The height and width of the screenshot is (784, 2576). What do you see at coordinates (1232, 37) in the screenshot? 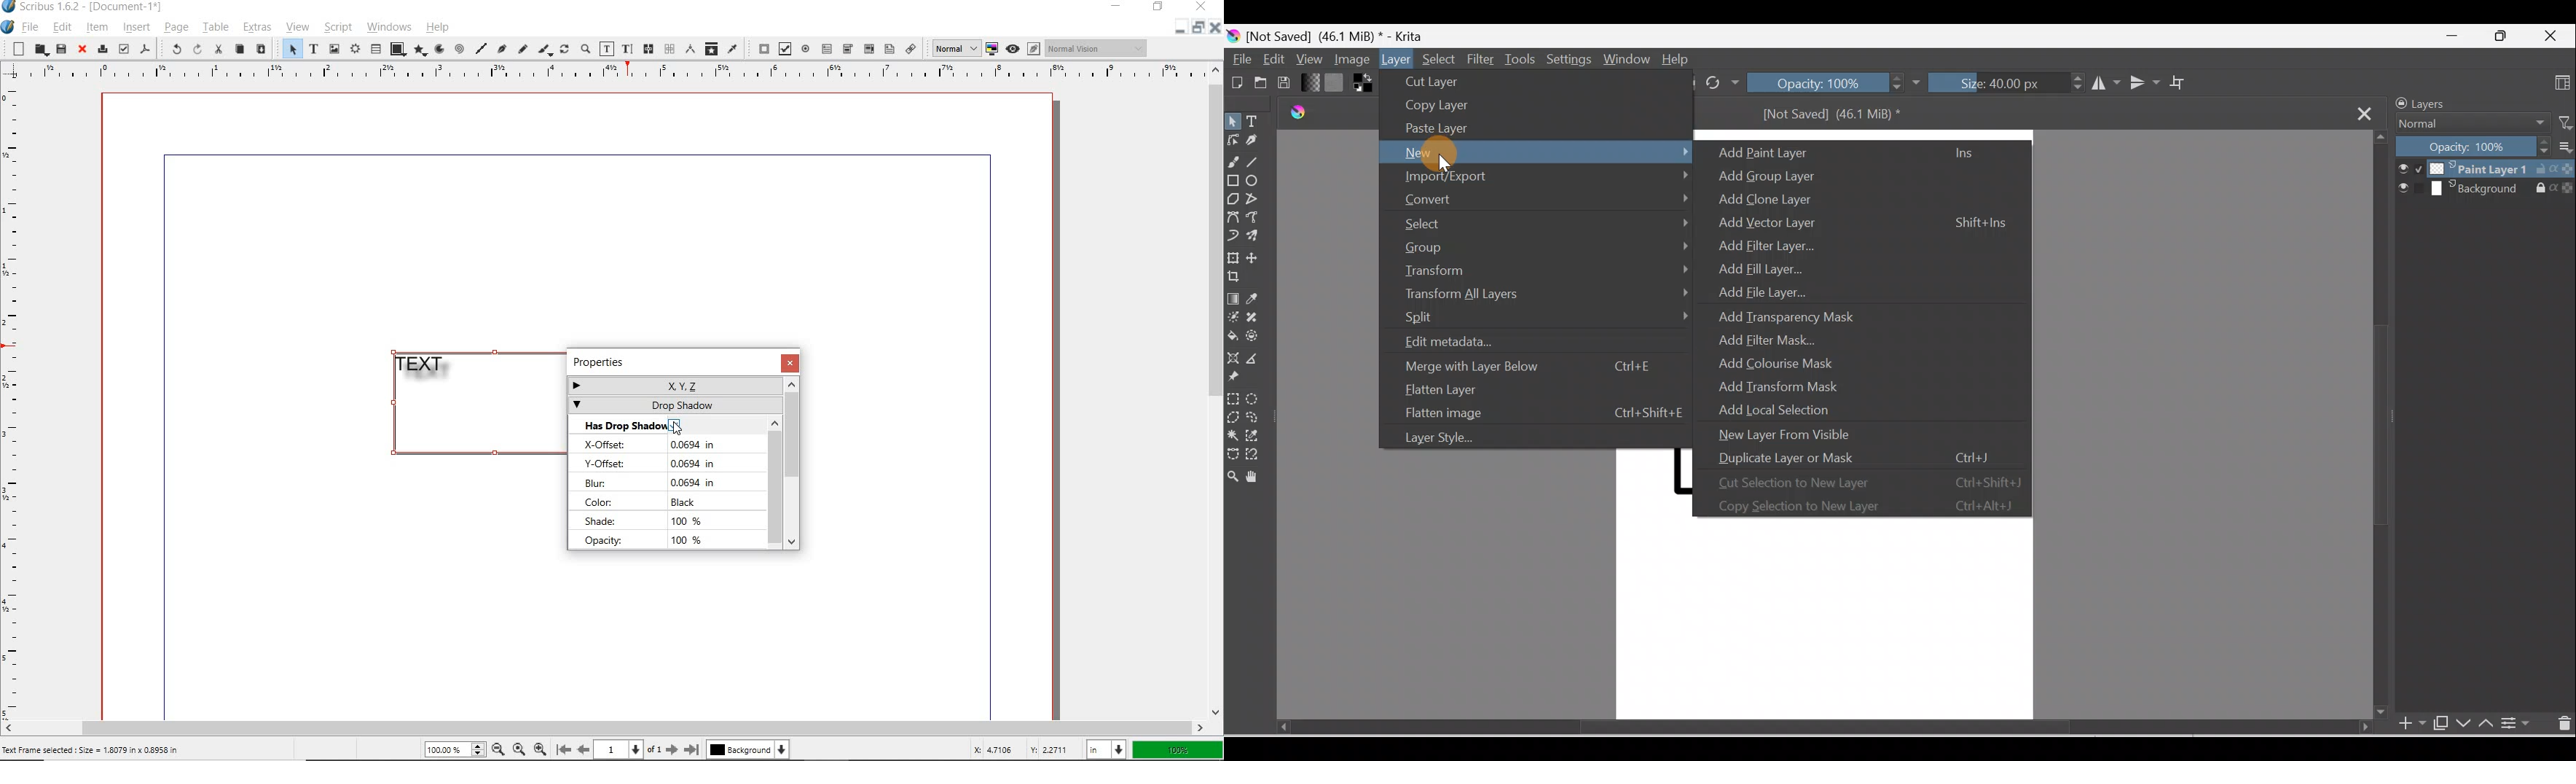
I see `Krita logo` at bounding box center [1232, 37].